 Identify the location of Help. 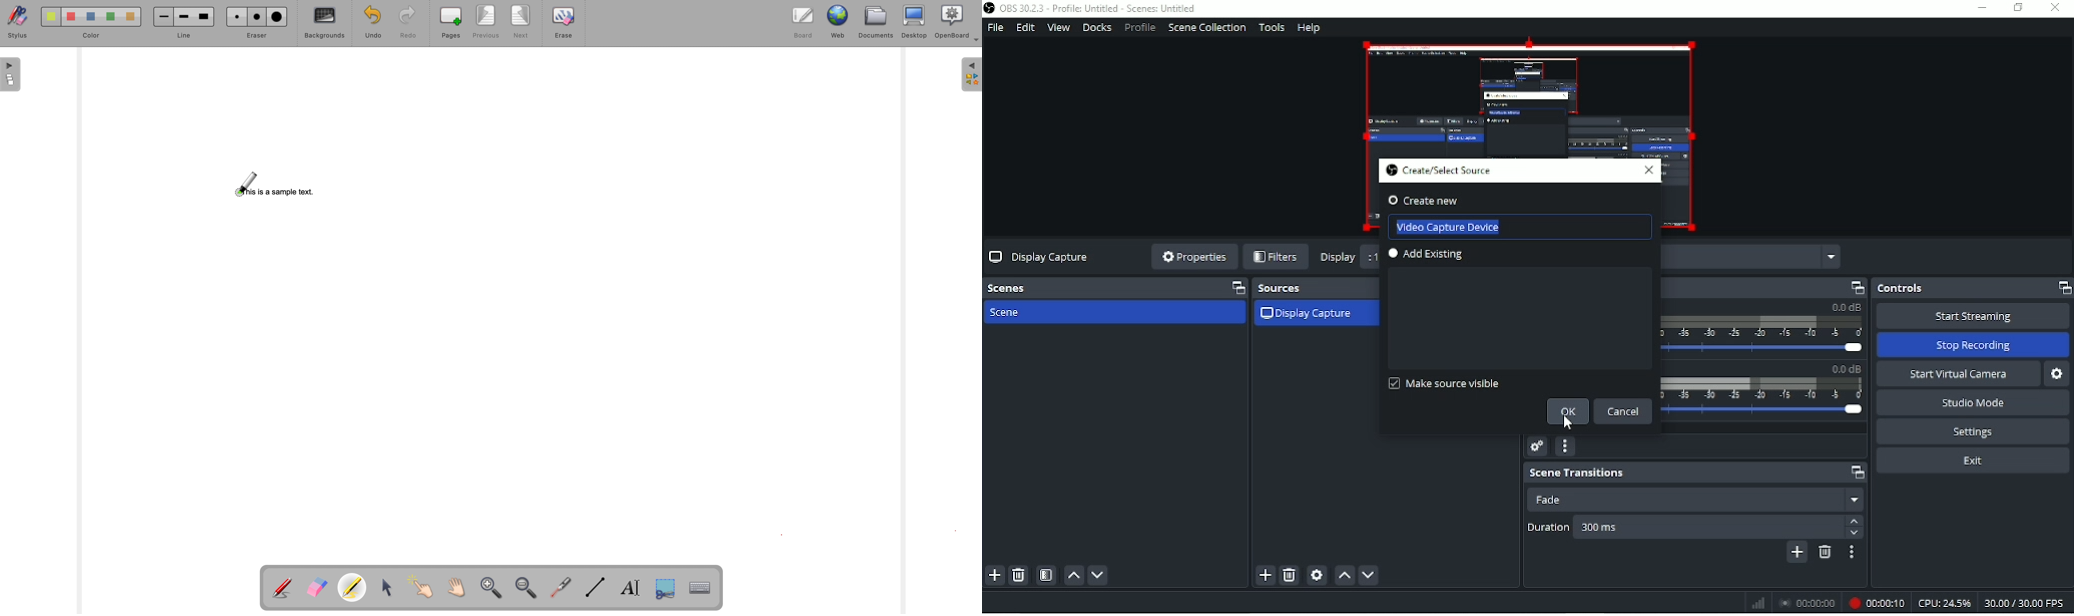
(1309, 29).